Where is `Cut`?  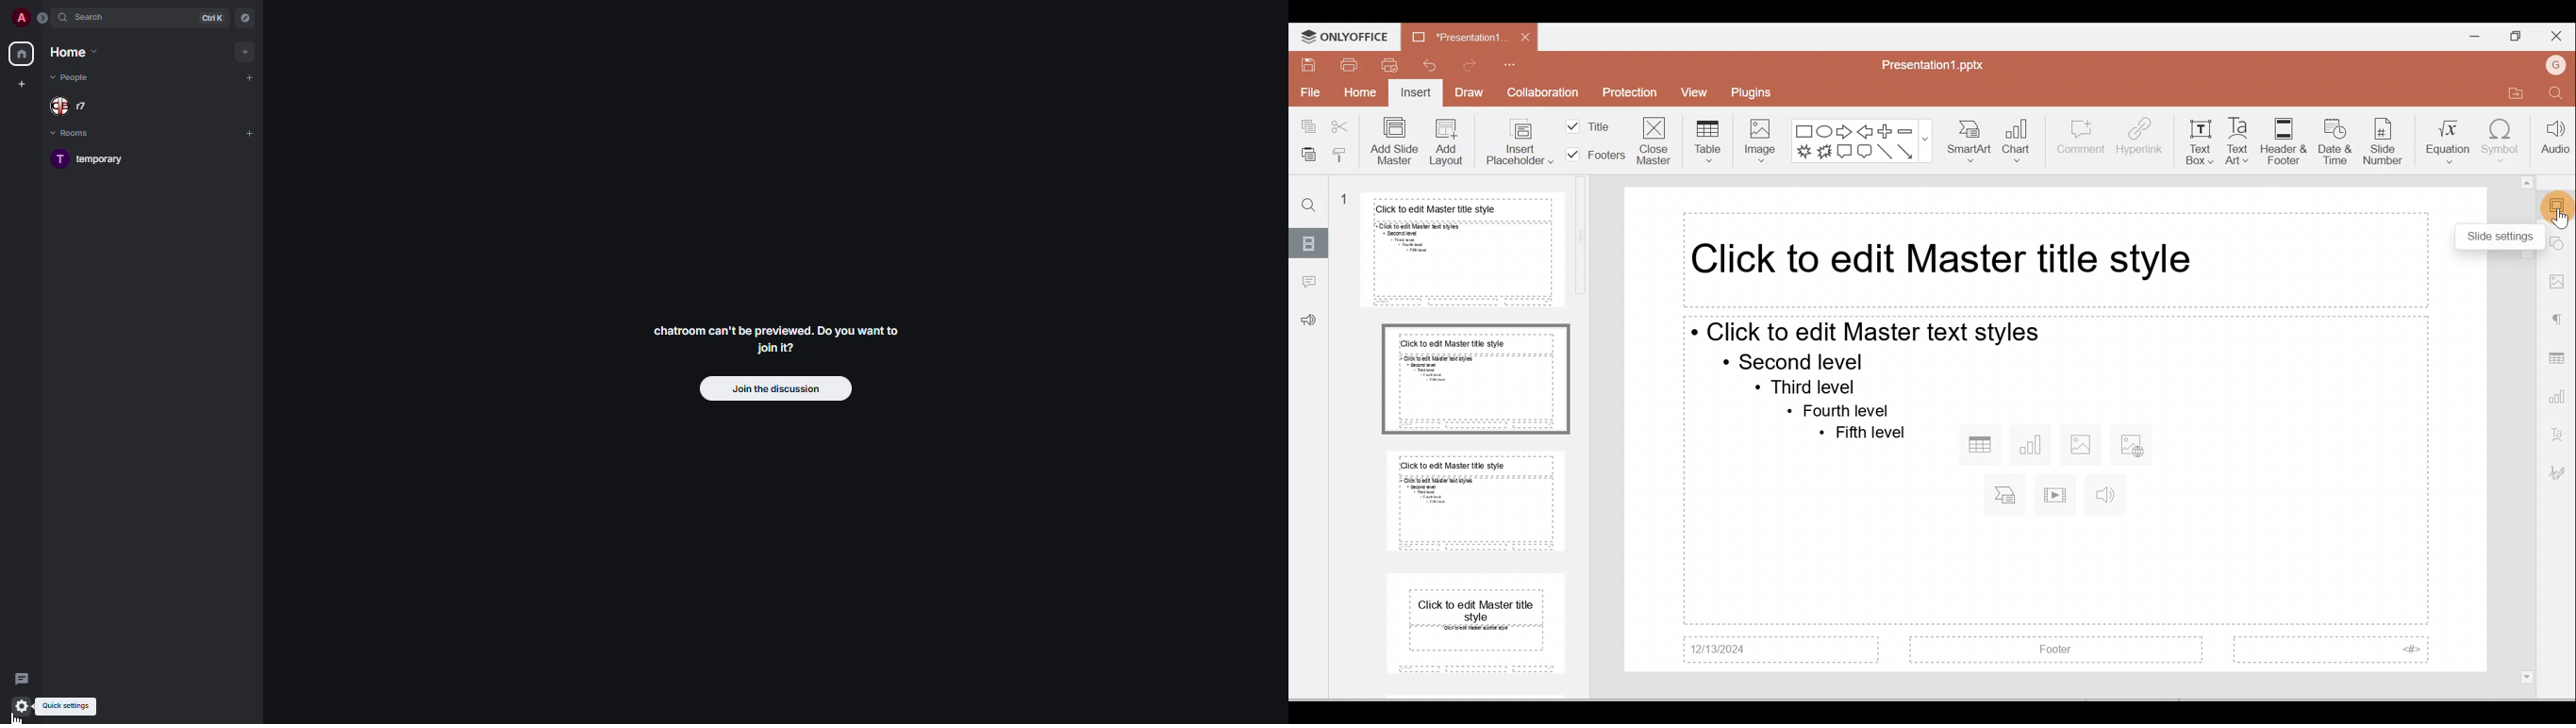
Cut is located at coordinates (1341, 126).